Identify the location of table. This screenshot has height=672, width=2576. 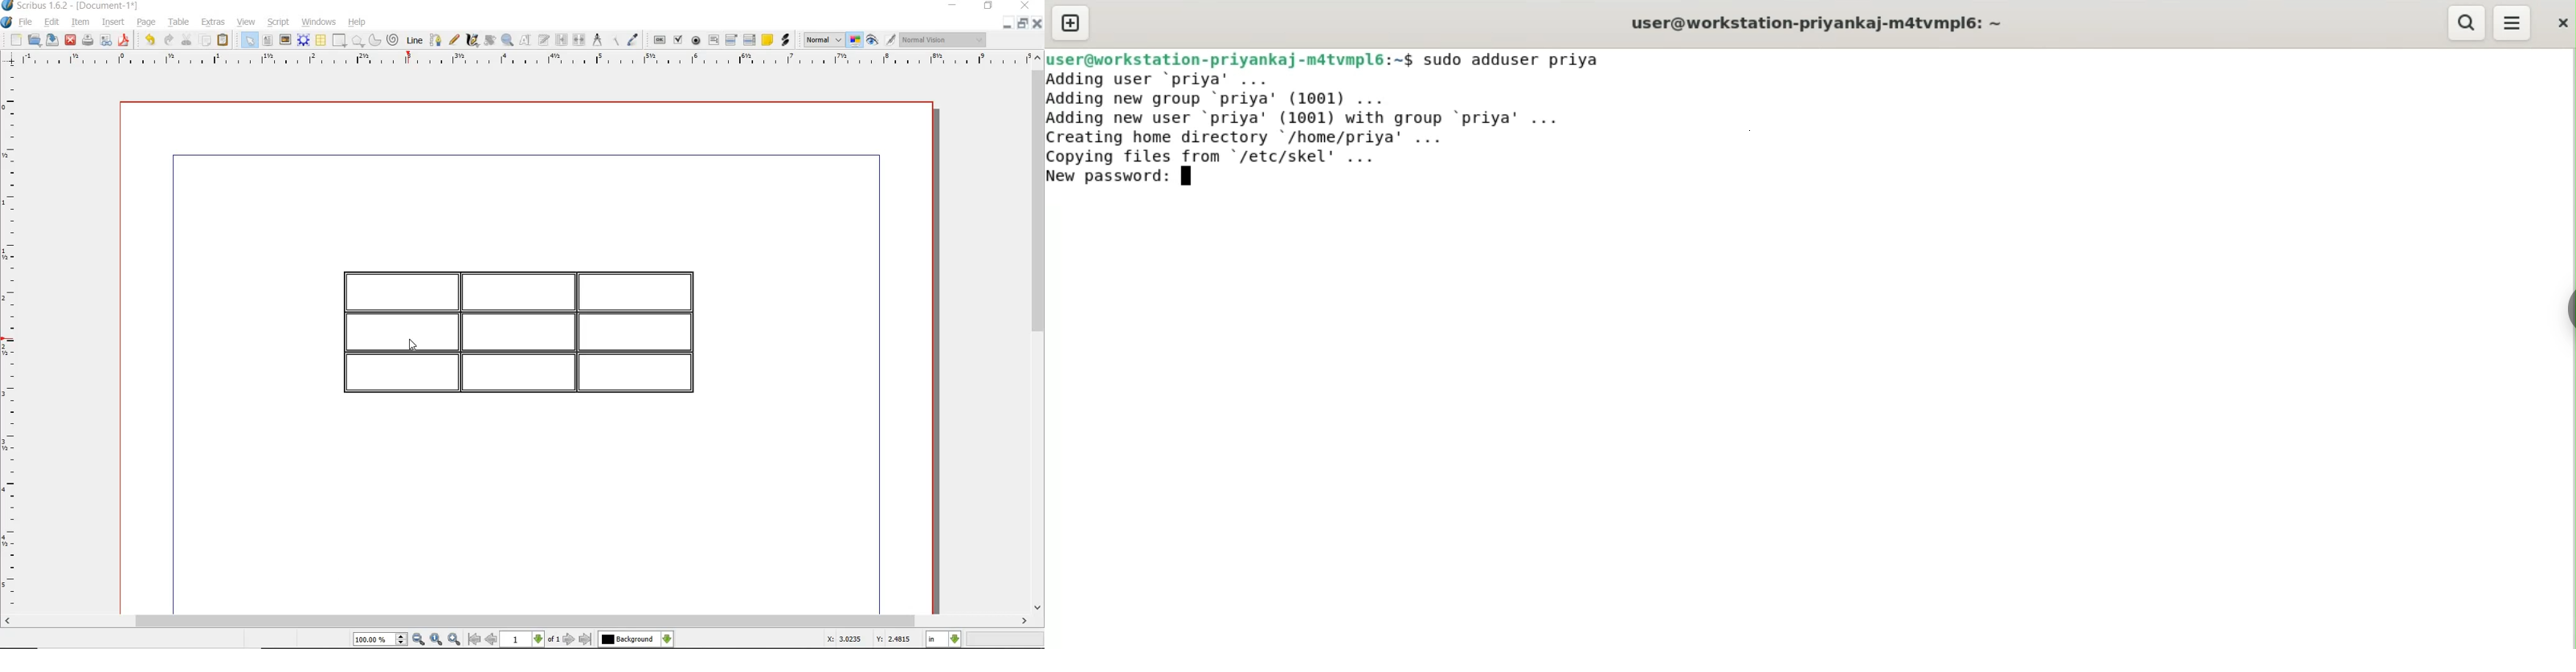
(178, 22).